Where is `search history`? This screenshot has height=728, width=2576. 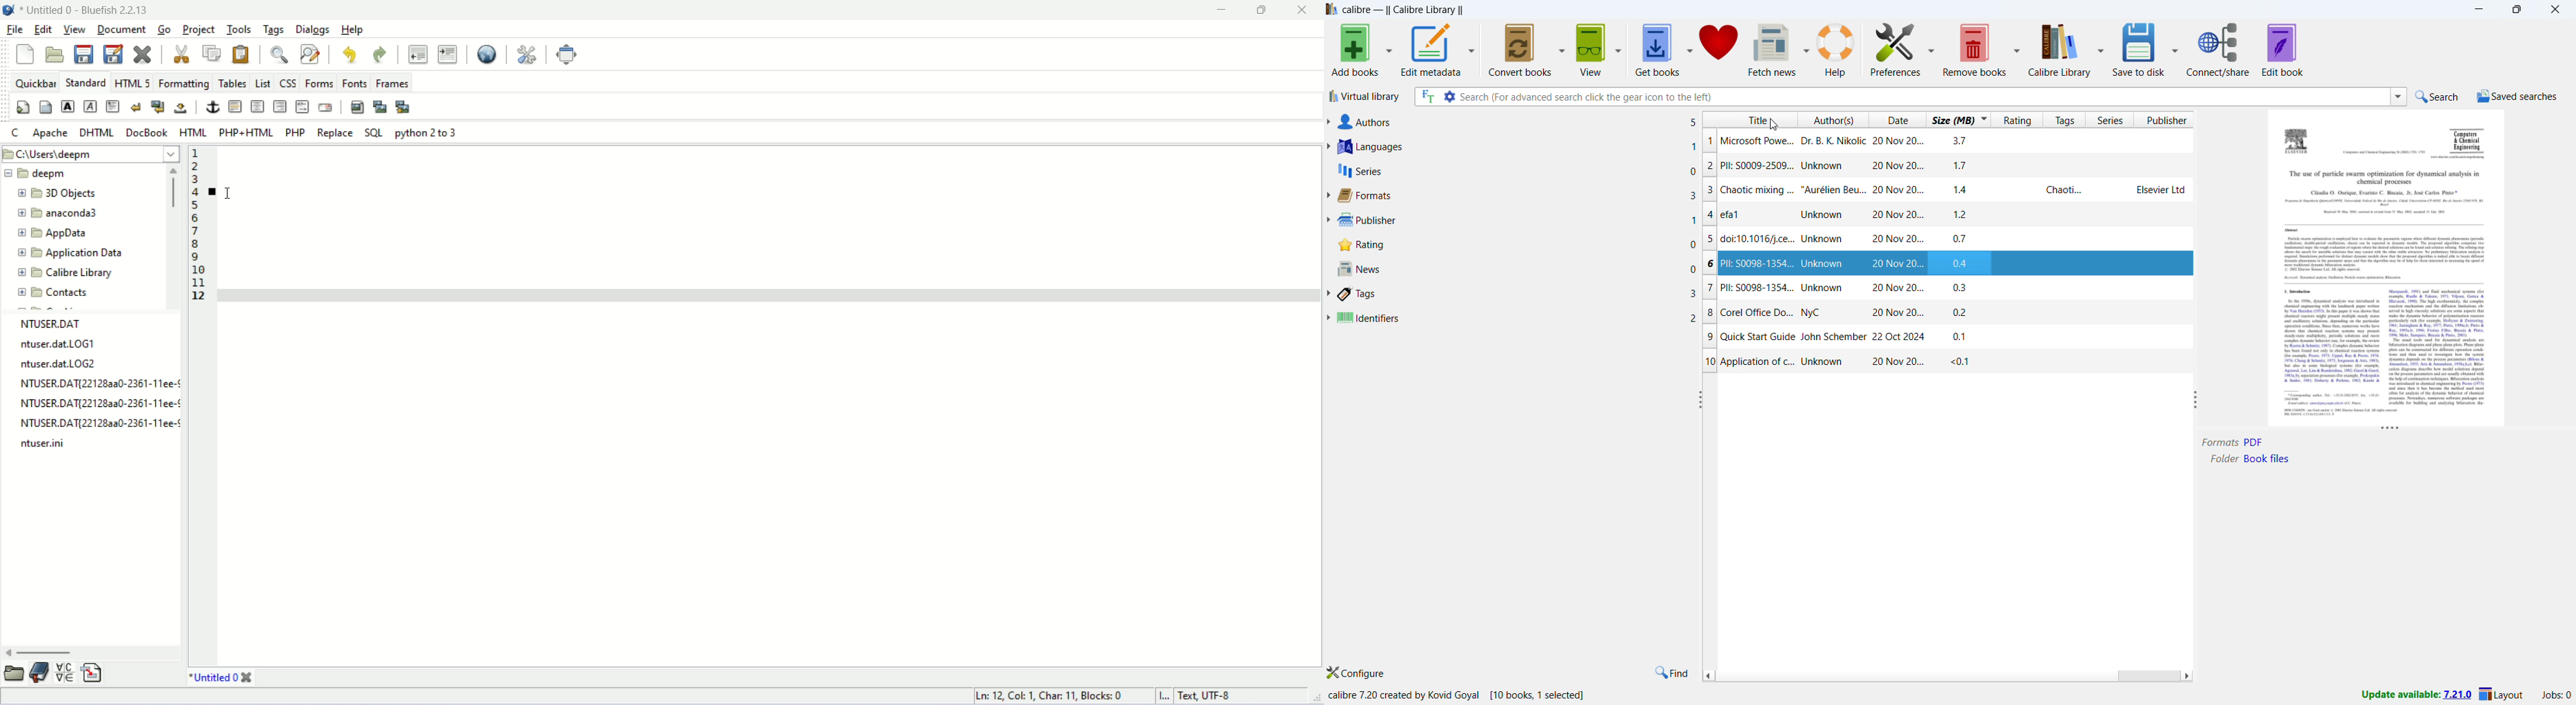 search history is located at coordinates (2400, 96).